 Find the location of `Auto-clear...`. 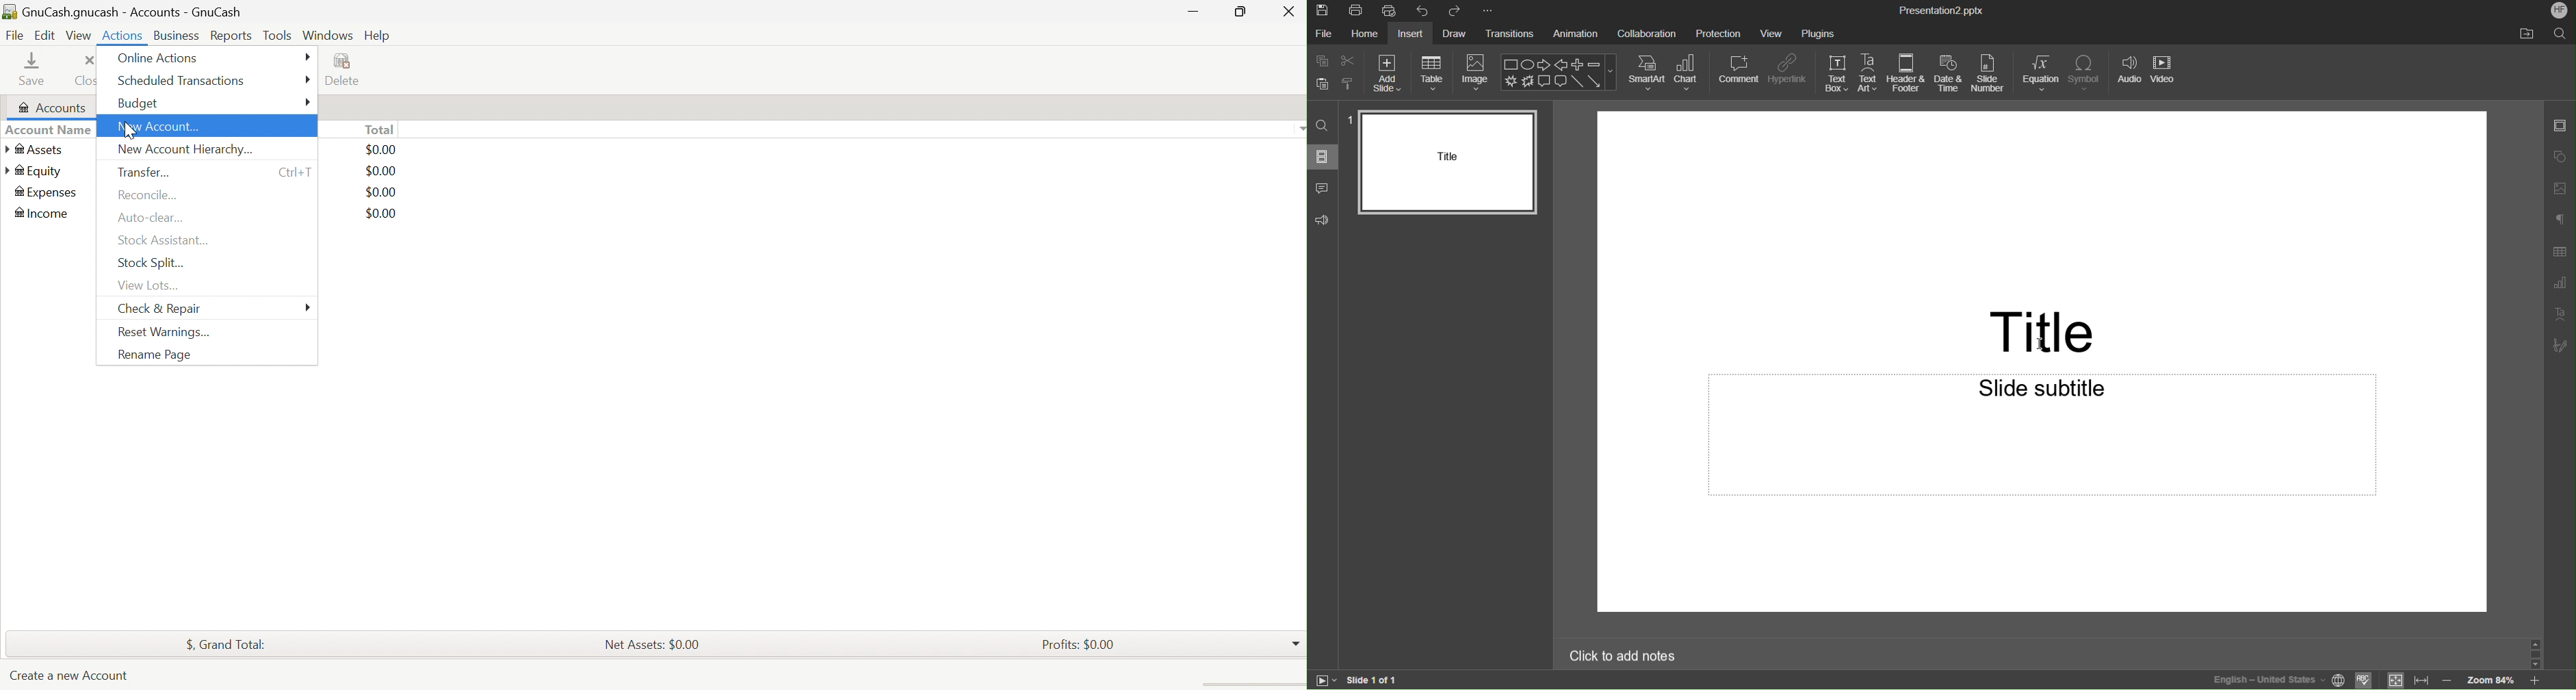

Auto-clear... is located at coordinates (153, 218).